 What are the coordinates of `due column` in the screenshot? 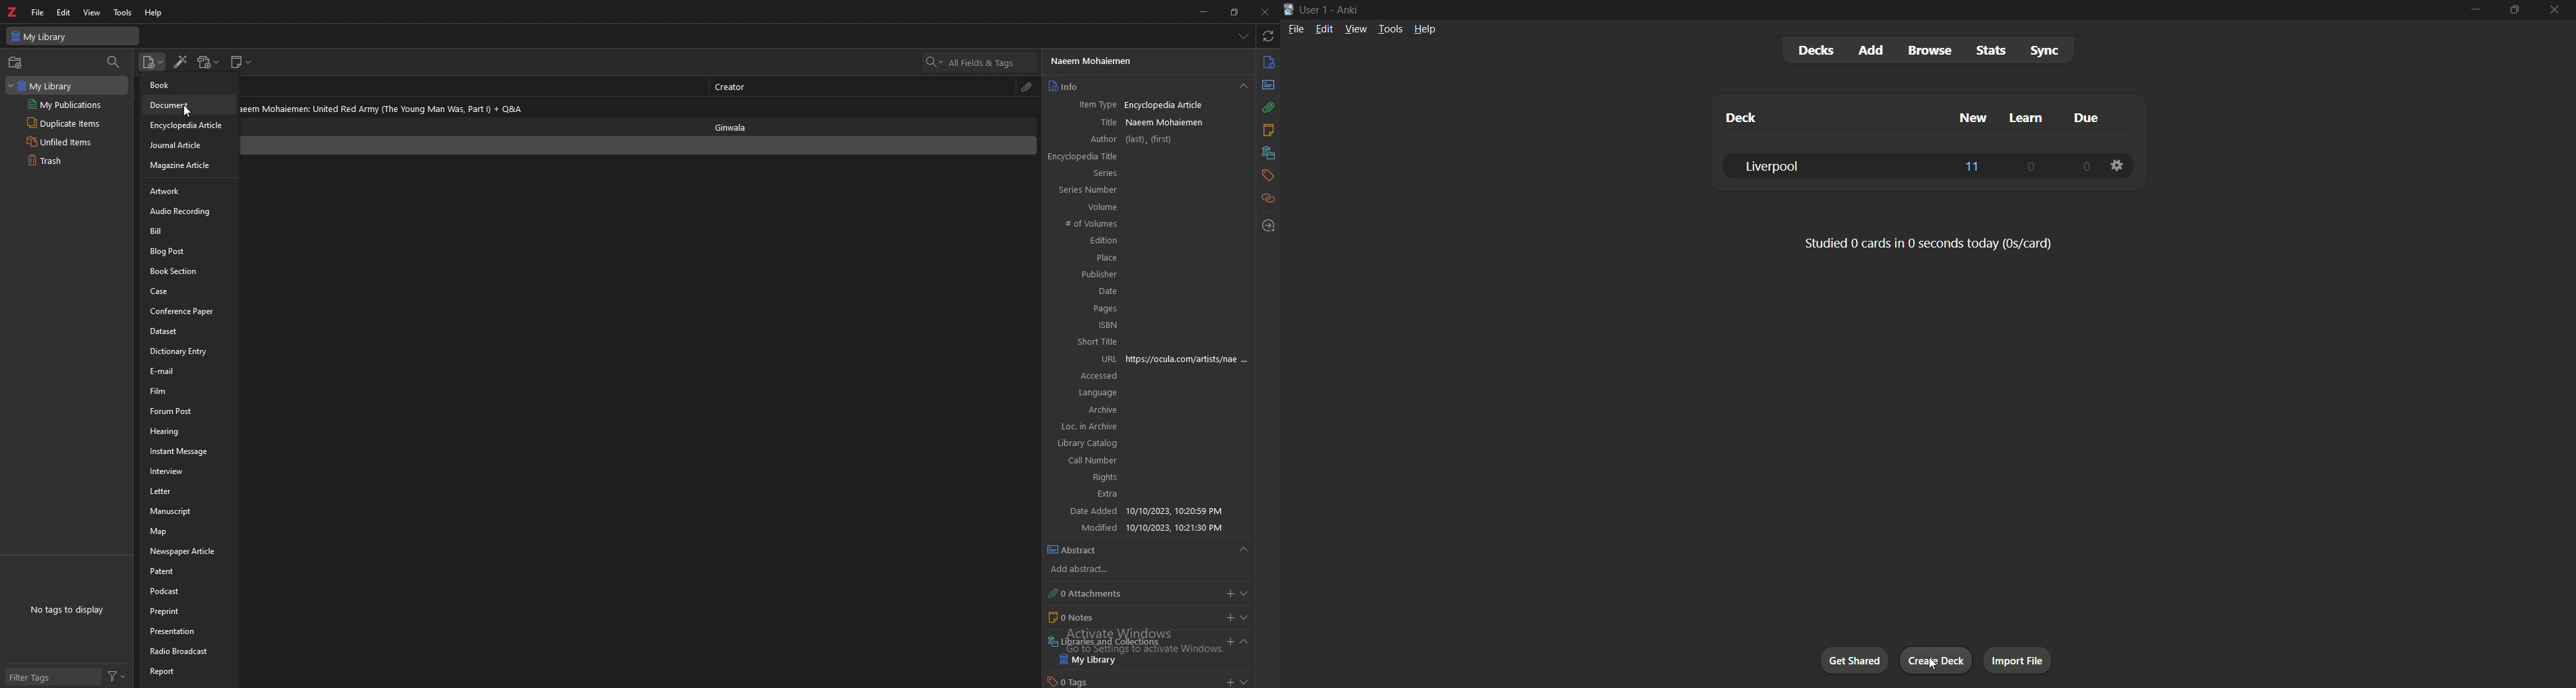 It's located at (2093, 119).